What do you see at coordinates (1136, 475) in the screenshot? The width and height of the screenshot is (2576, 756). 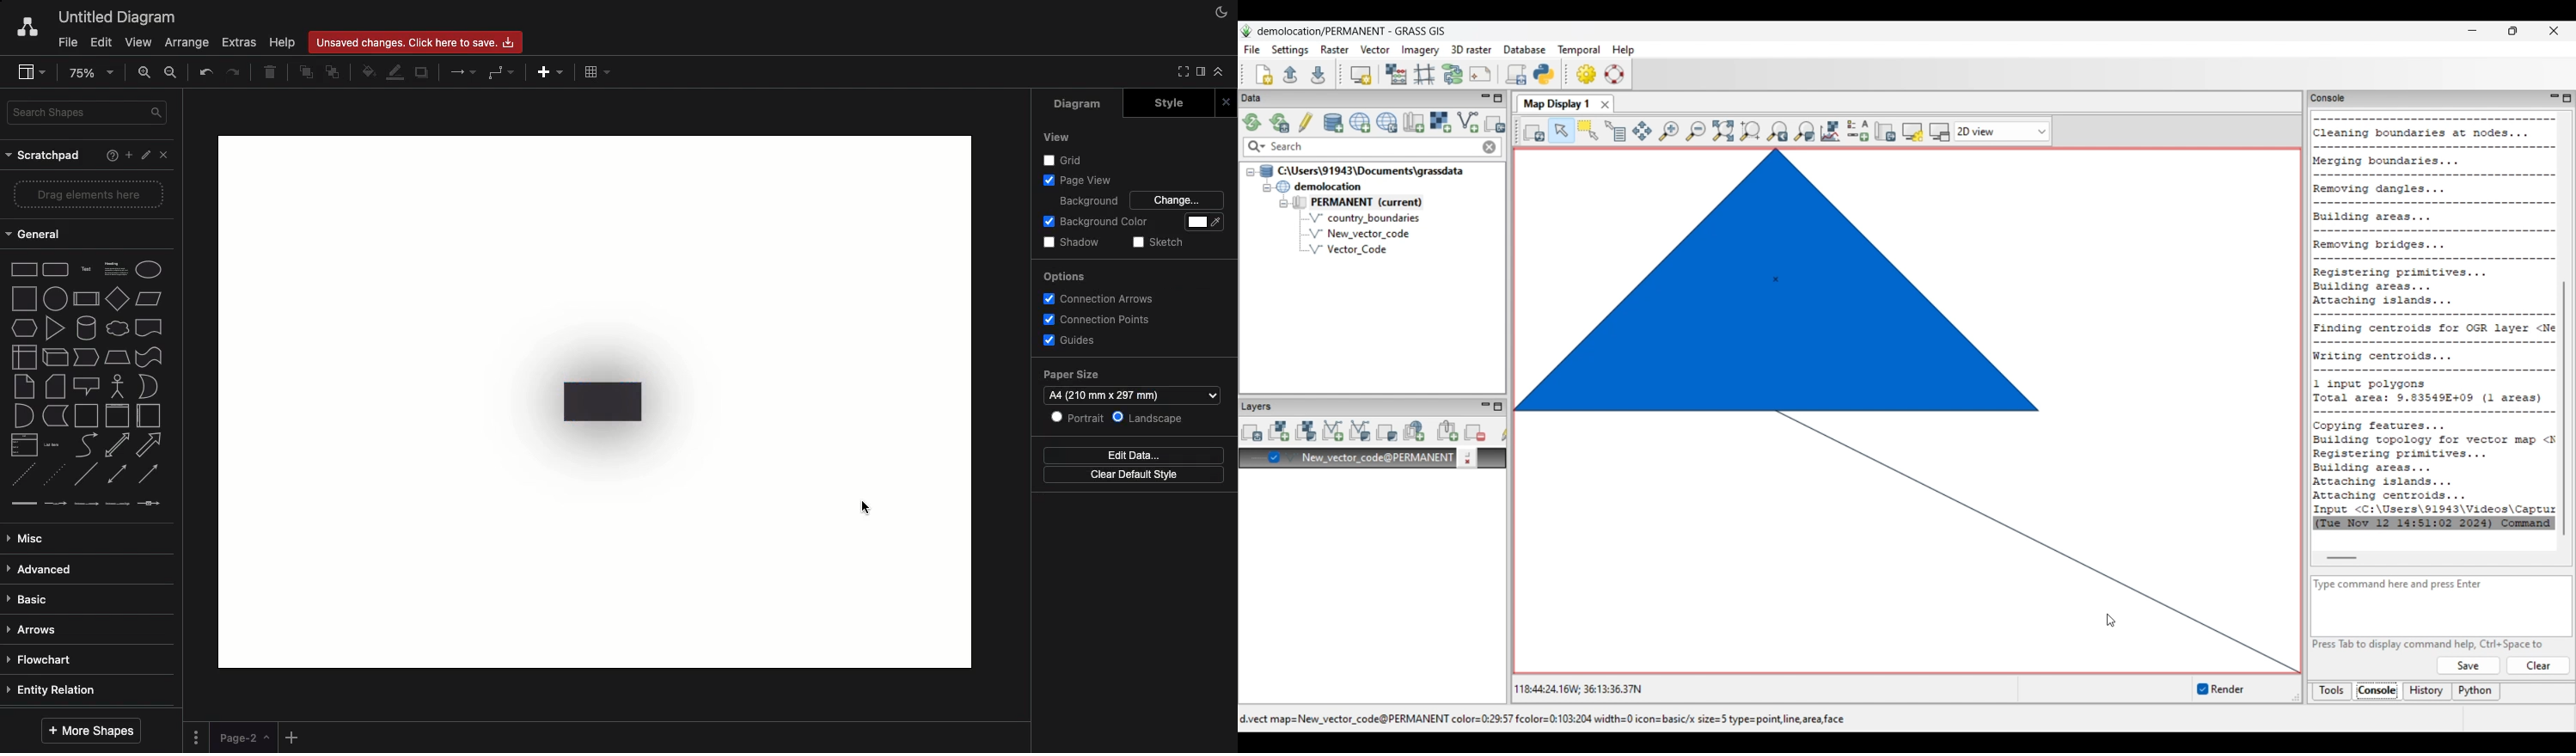 I see `Clear default style` at bounding box center [1136, 475].